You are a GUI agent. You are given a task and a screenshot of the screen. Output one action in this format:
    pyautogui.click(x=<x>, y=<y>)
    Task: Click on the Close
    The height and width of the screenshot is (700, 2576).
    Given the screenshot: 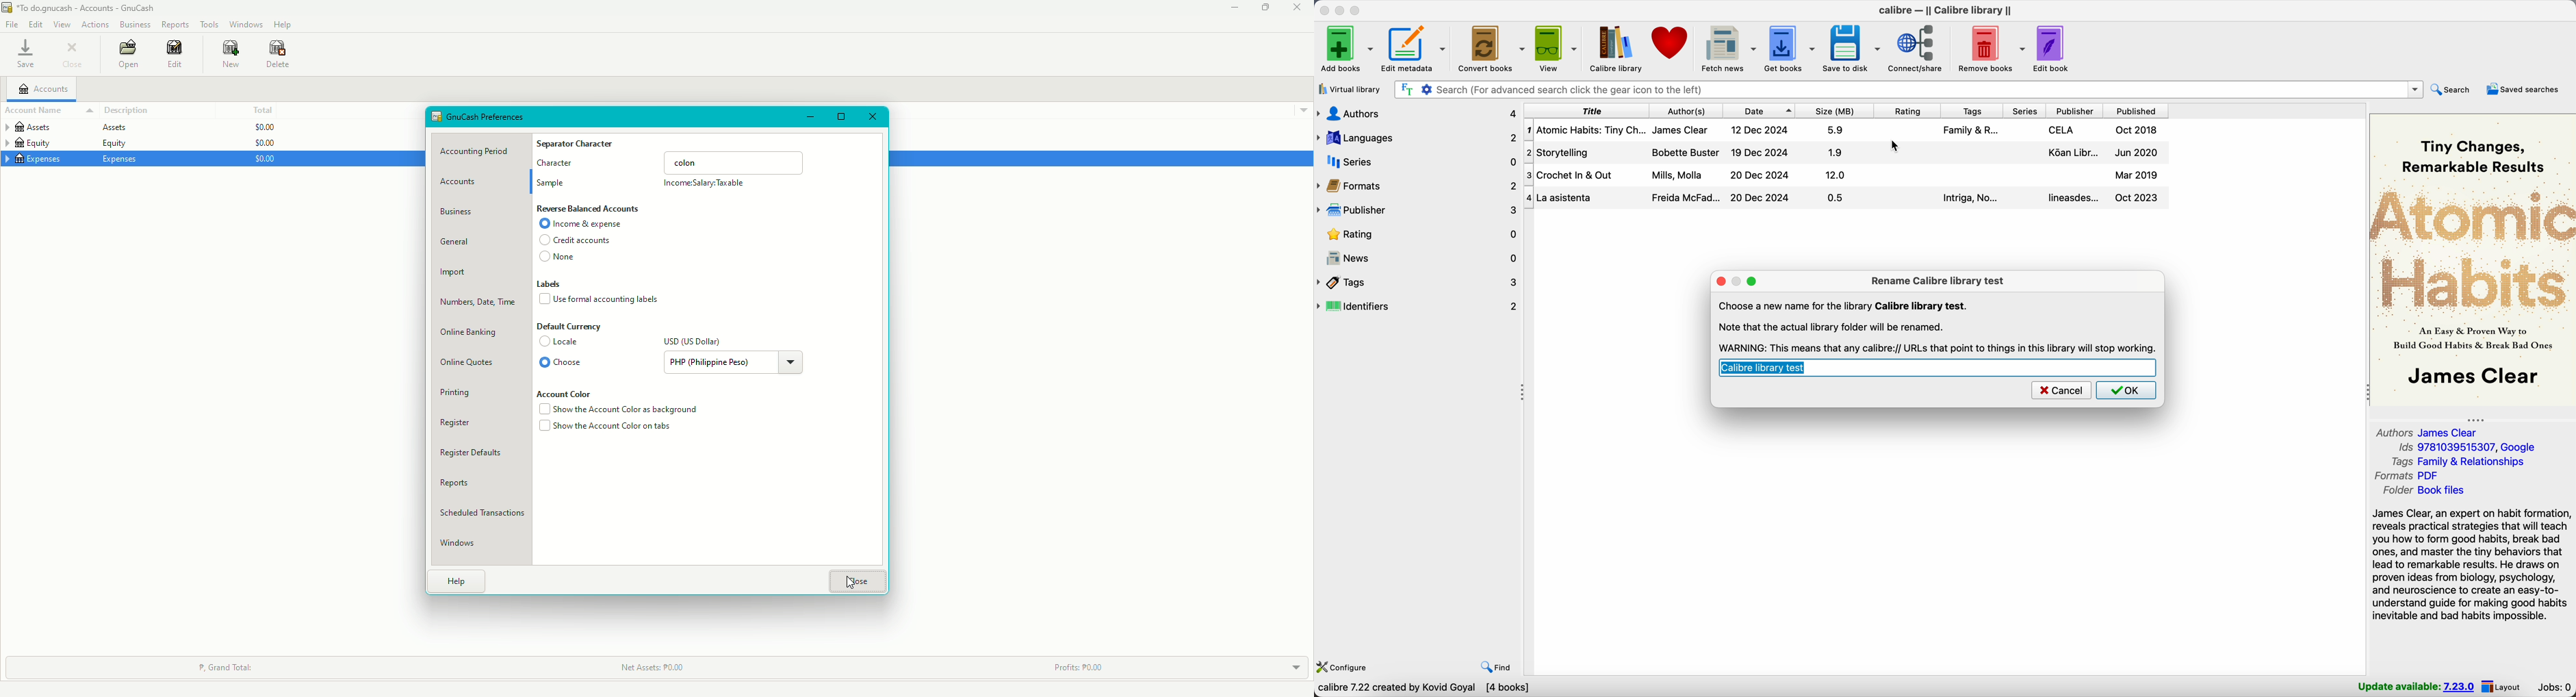 What is the action you would take?
    pyautogui.click(x=858, y=582)
    